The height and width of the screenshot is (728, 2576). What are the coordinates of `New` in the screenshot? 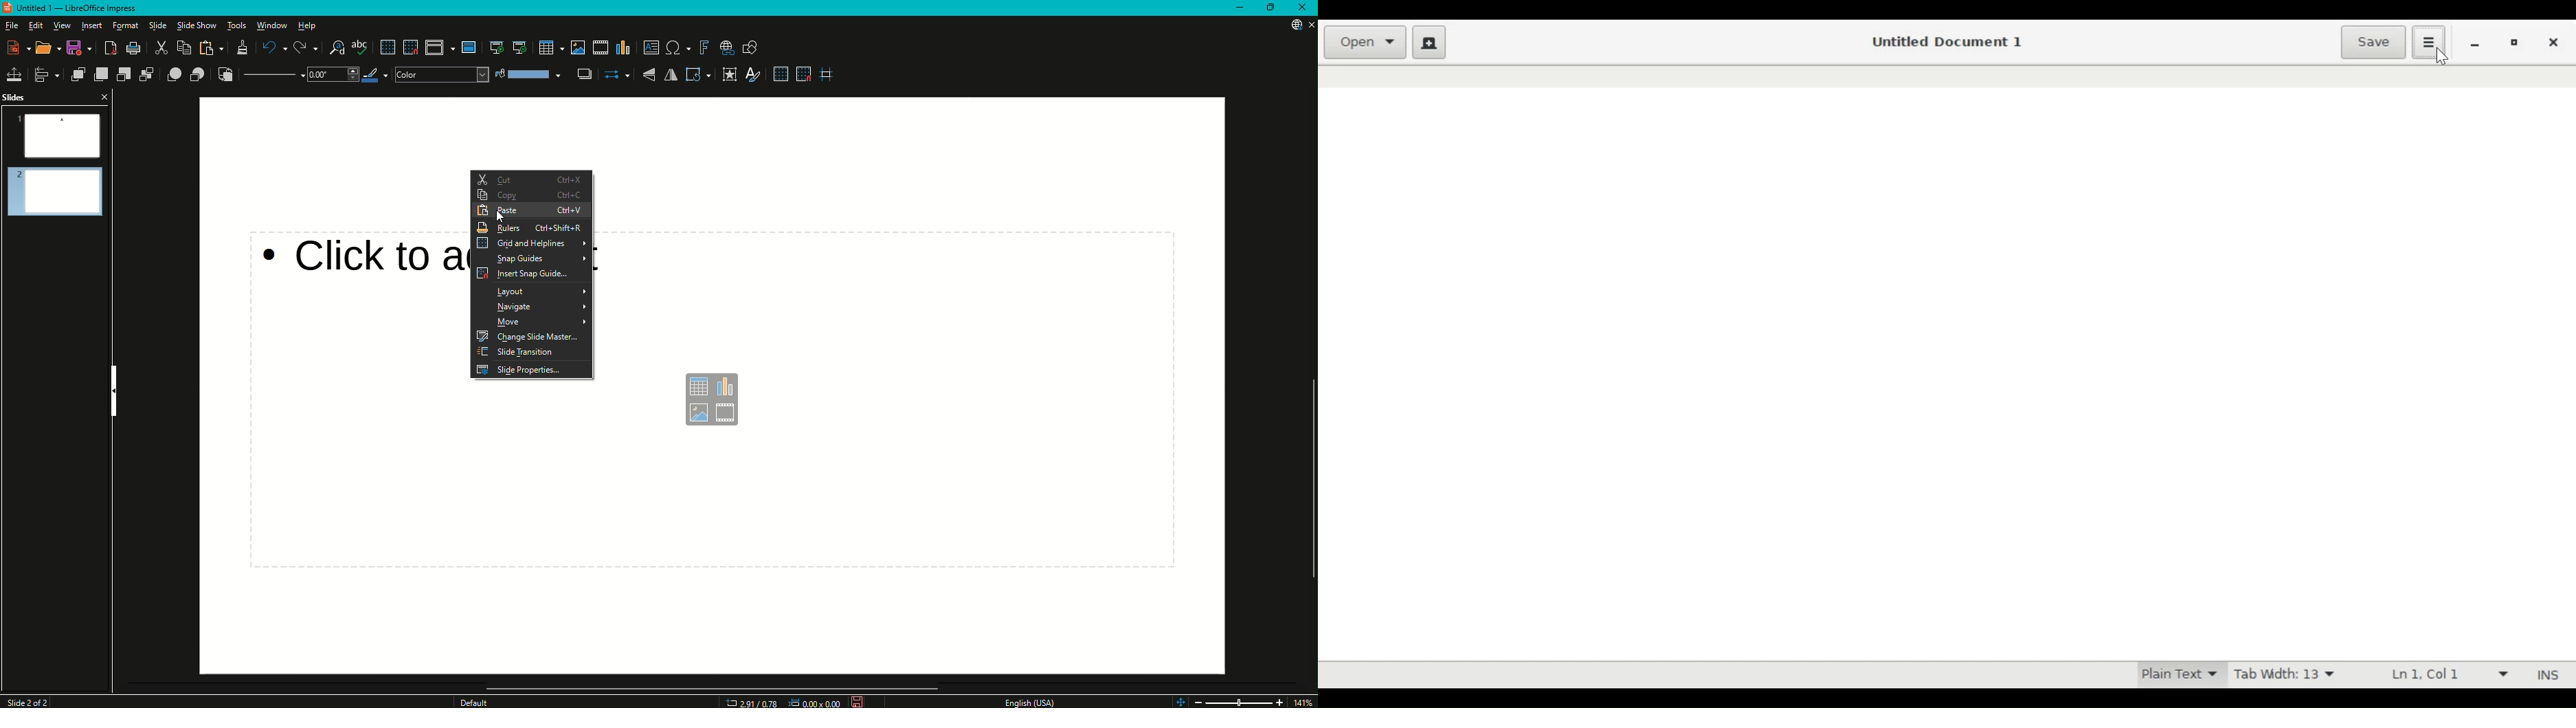 It's located at (16, 48).